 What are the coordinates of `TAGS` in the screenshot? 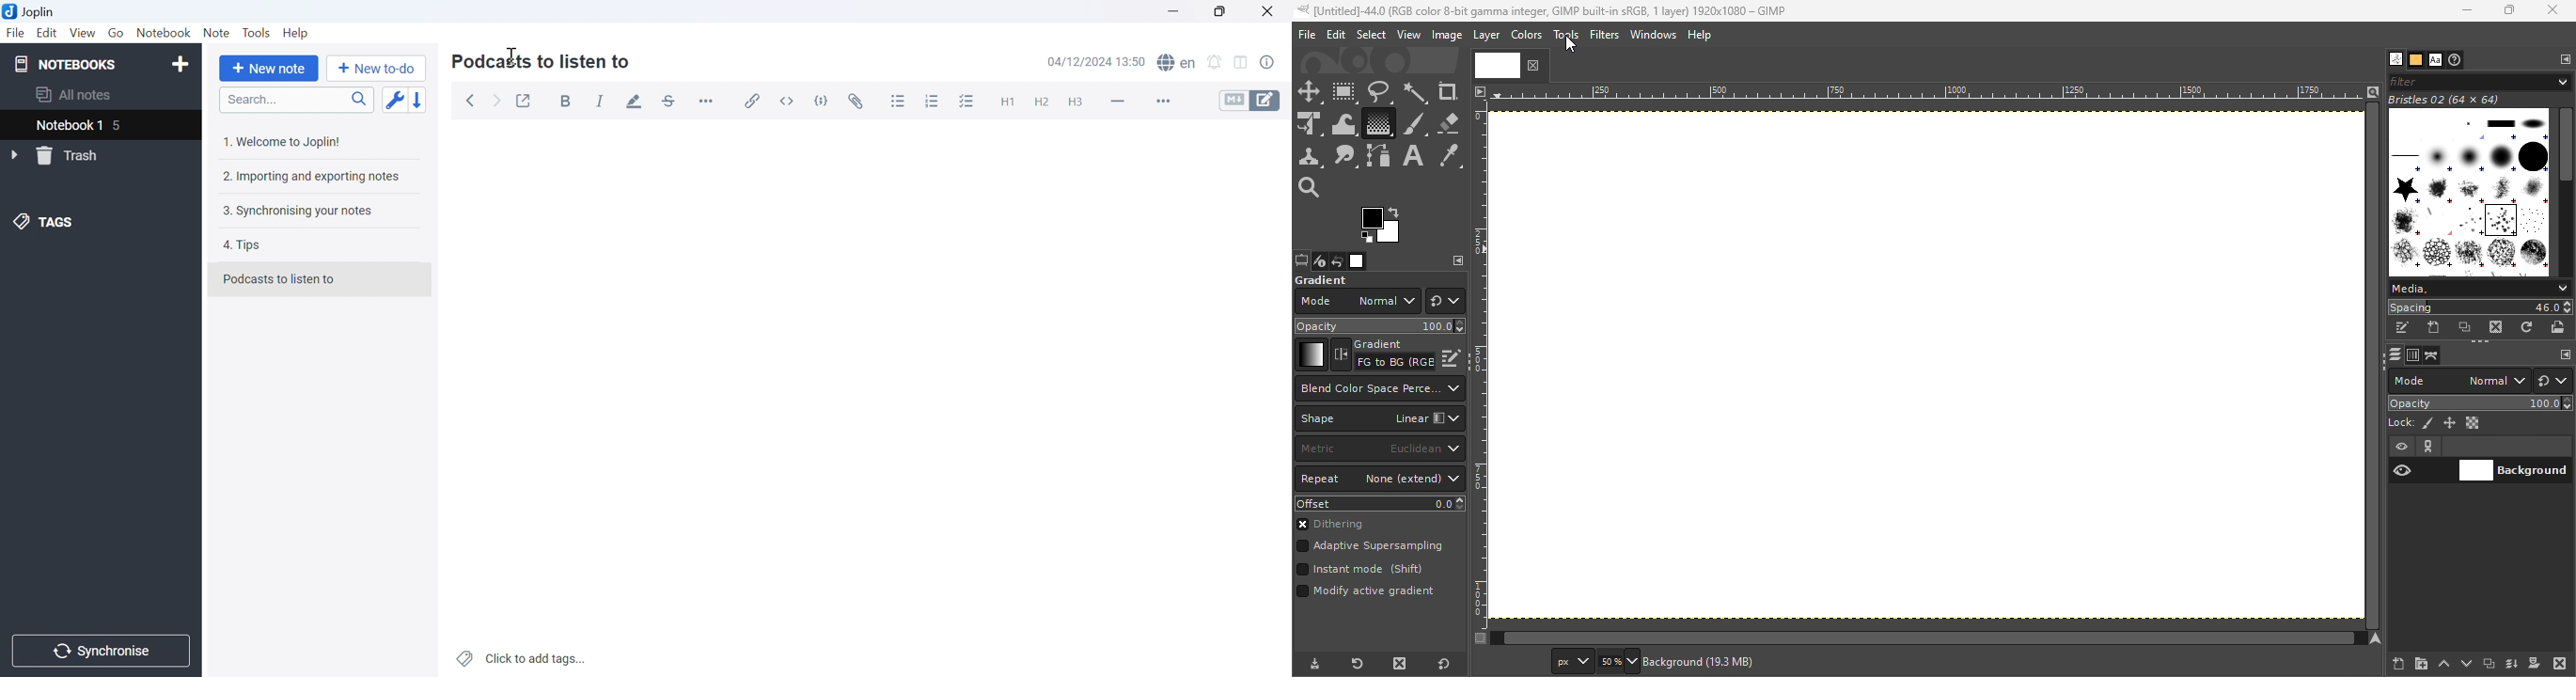 It's located at (45, 224).